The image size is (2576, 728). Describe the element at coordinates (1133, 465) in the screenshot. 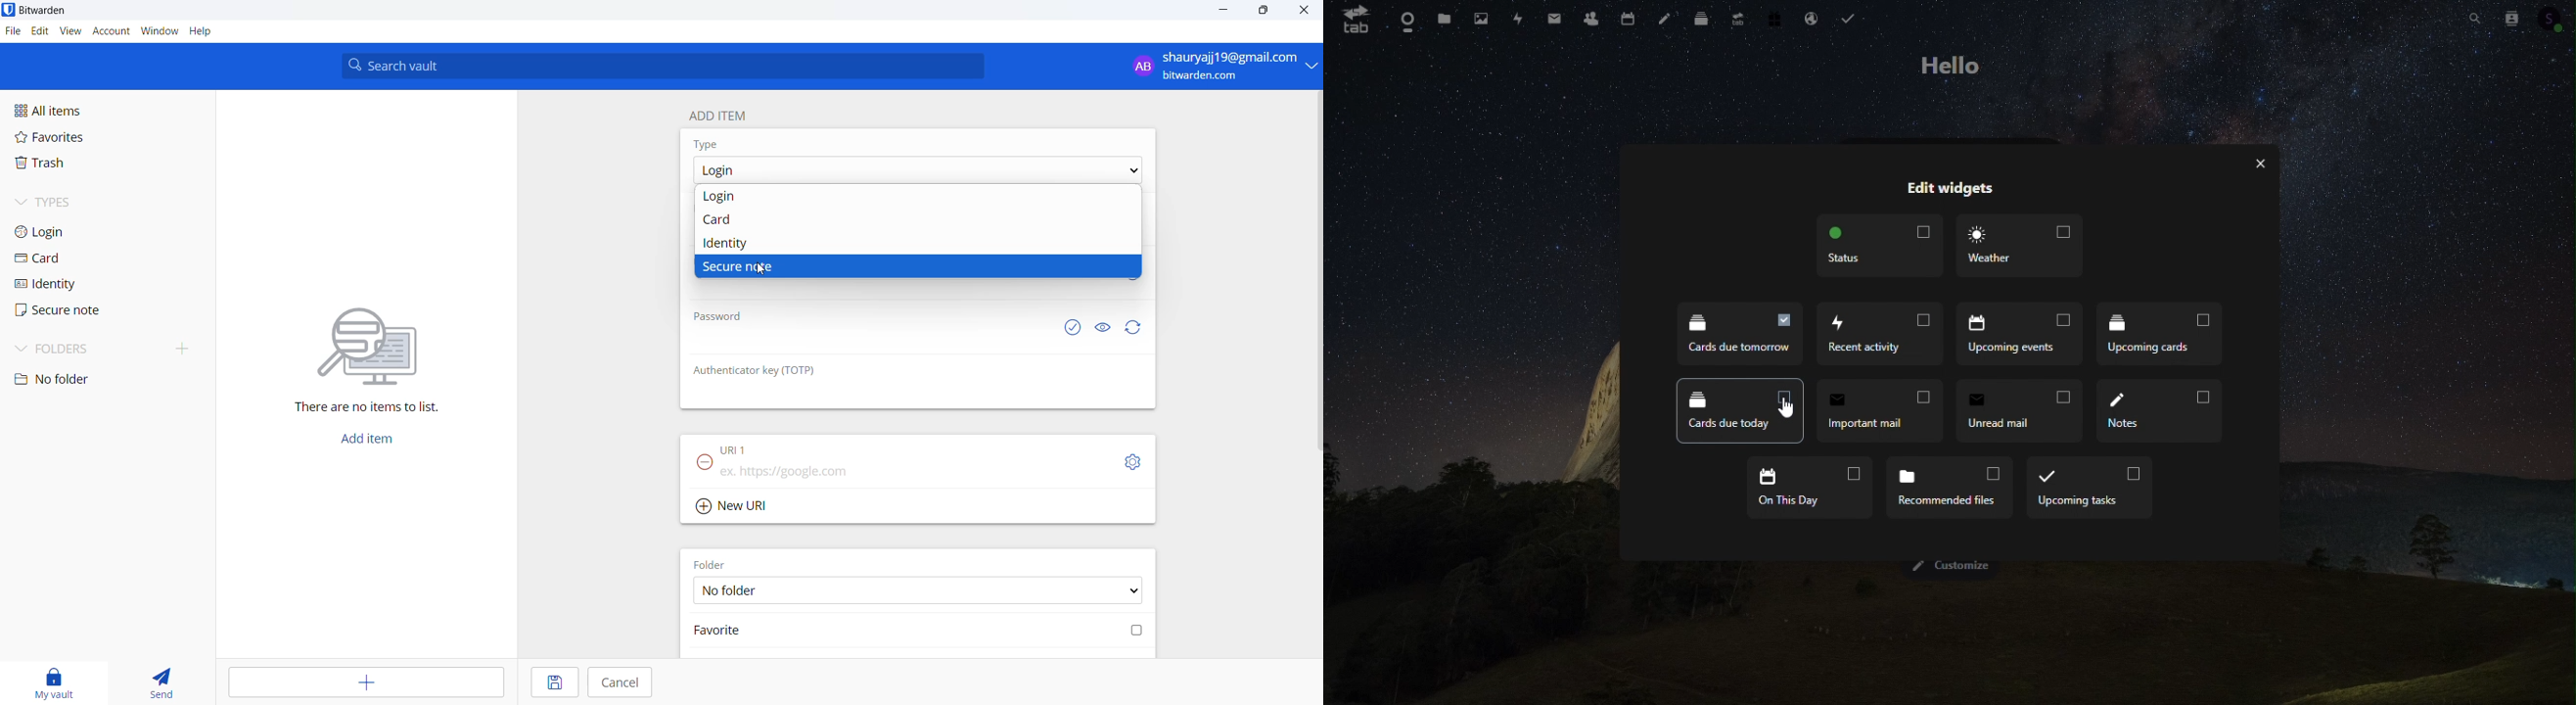

I see `settings` at that location.